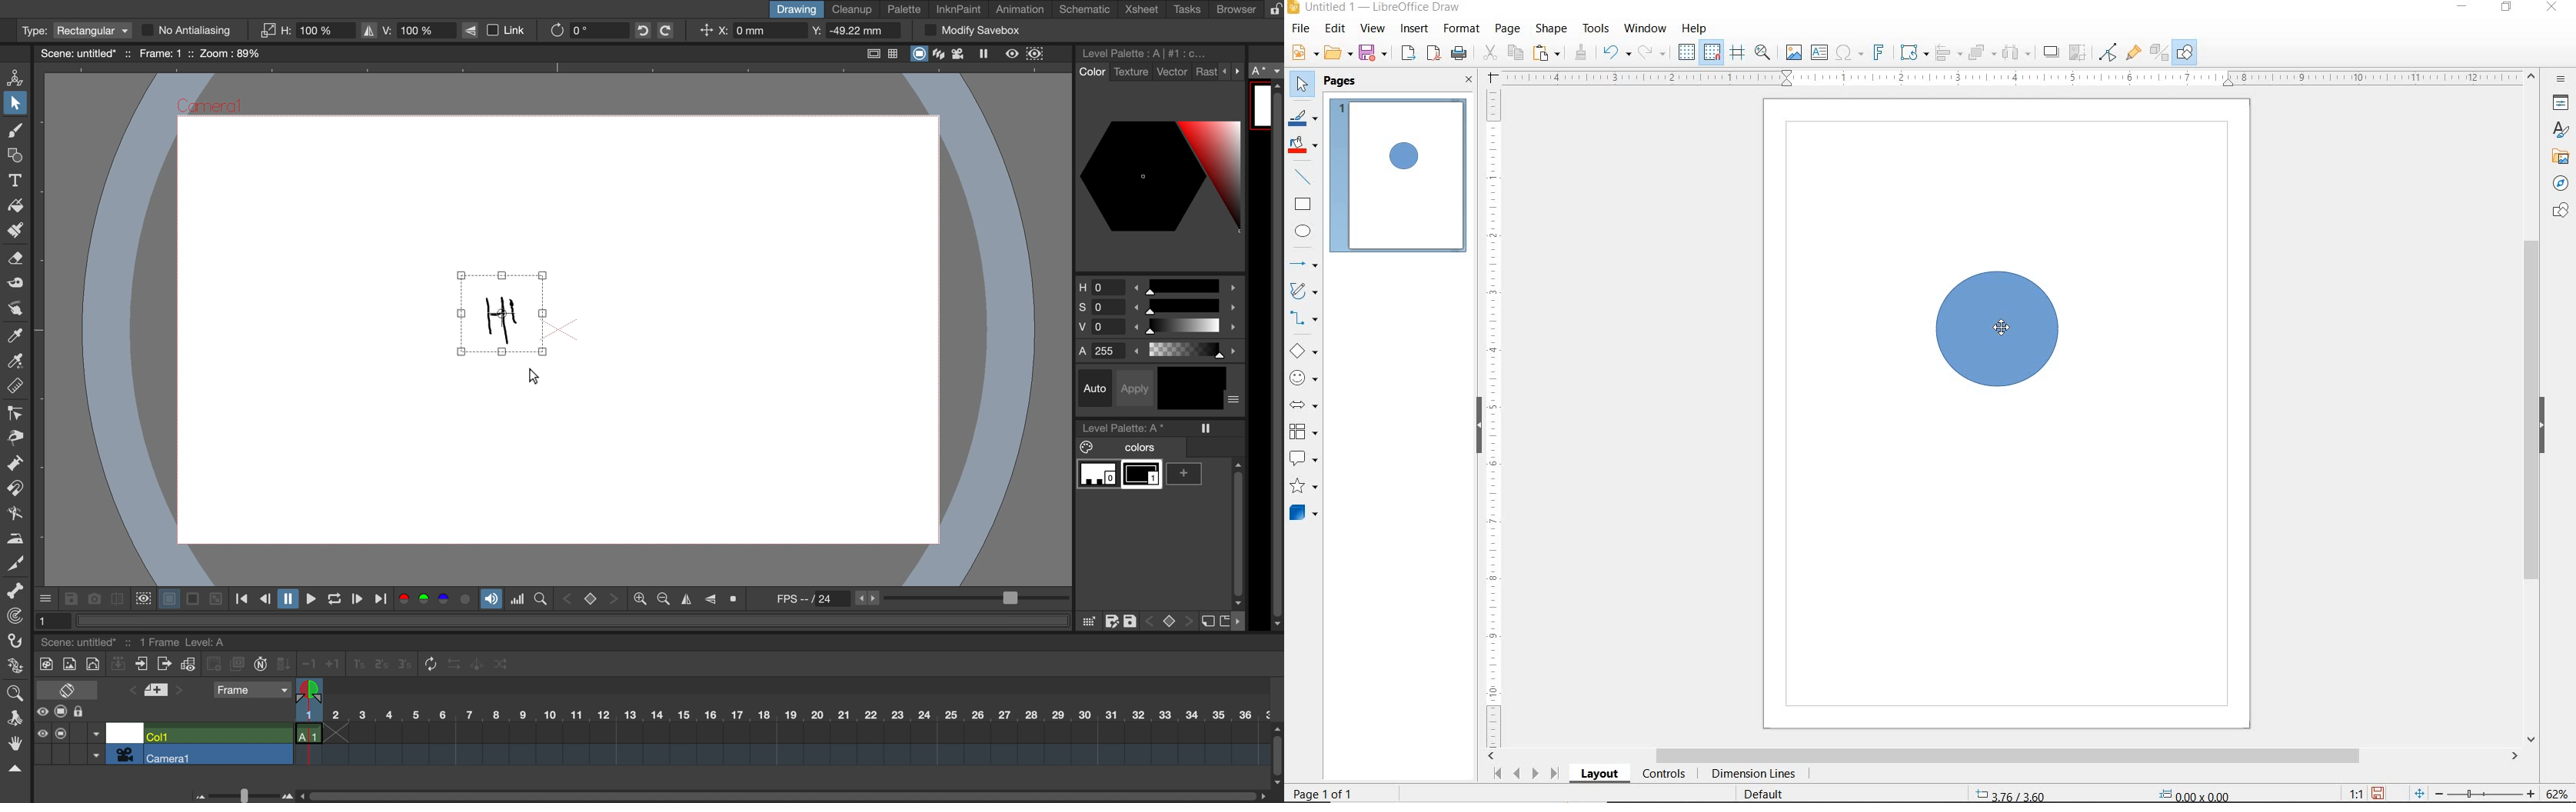 Image resolution: width=2576 pixels, height=812 pixels. What do you see at coordinates (2505, 8) in the screenshot?
I see `RESTORE DOWN` at bounding box center [2505, 8].